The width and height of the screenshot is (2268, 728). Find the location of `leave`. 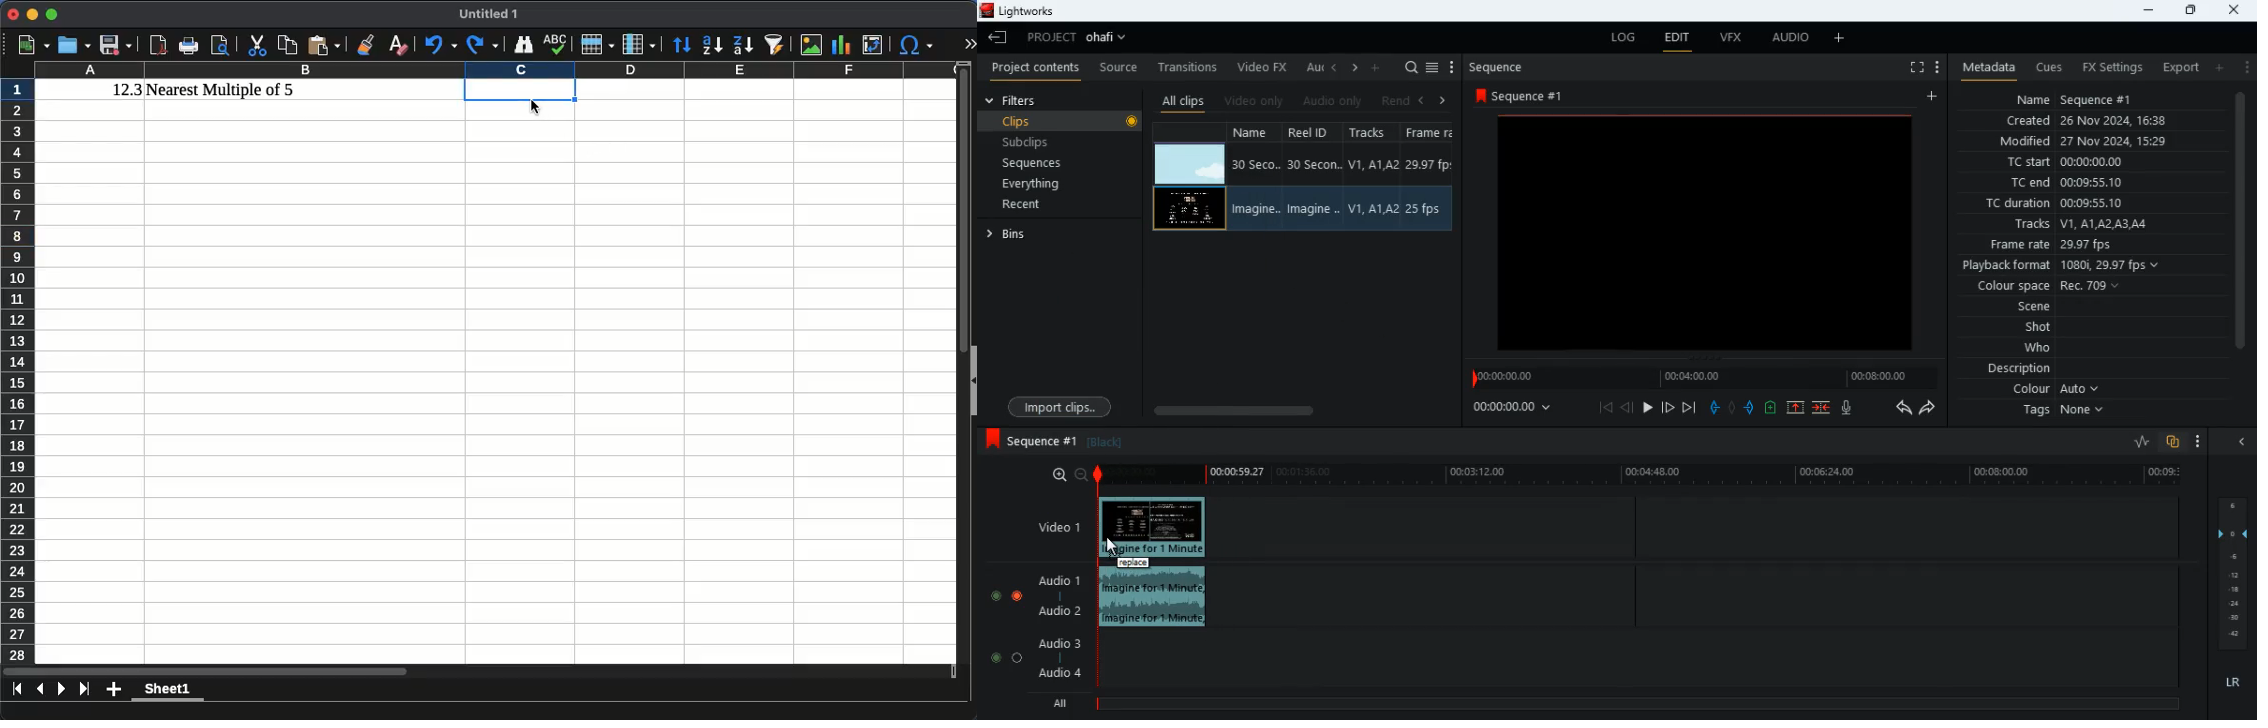

leave is located at coordinates (999, 37).